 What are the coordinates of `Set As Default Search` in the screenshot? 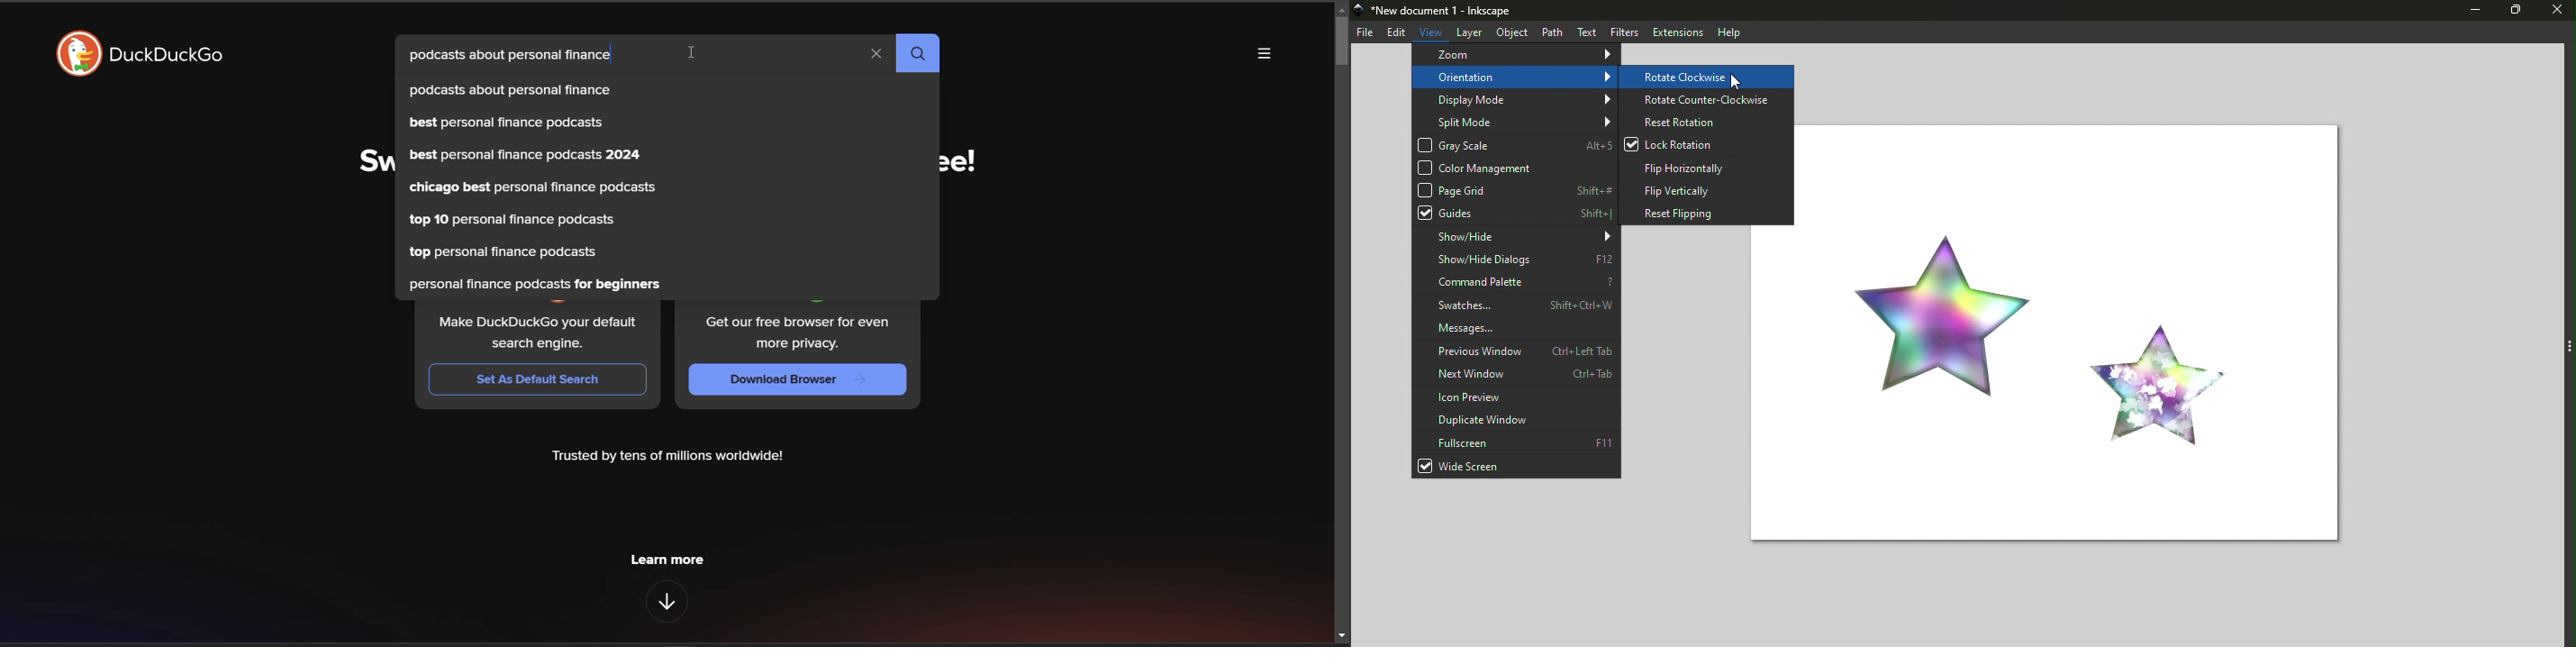 It's located at (541, 380).